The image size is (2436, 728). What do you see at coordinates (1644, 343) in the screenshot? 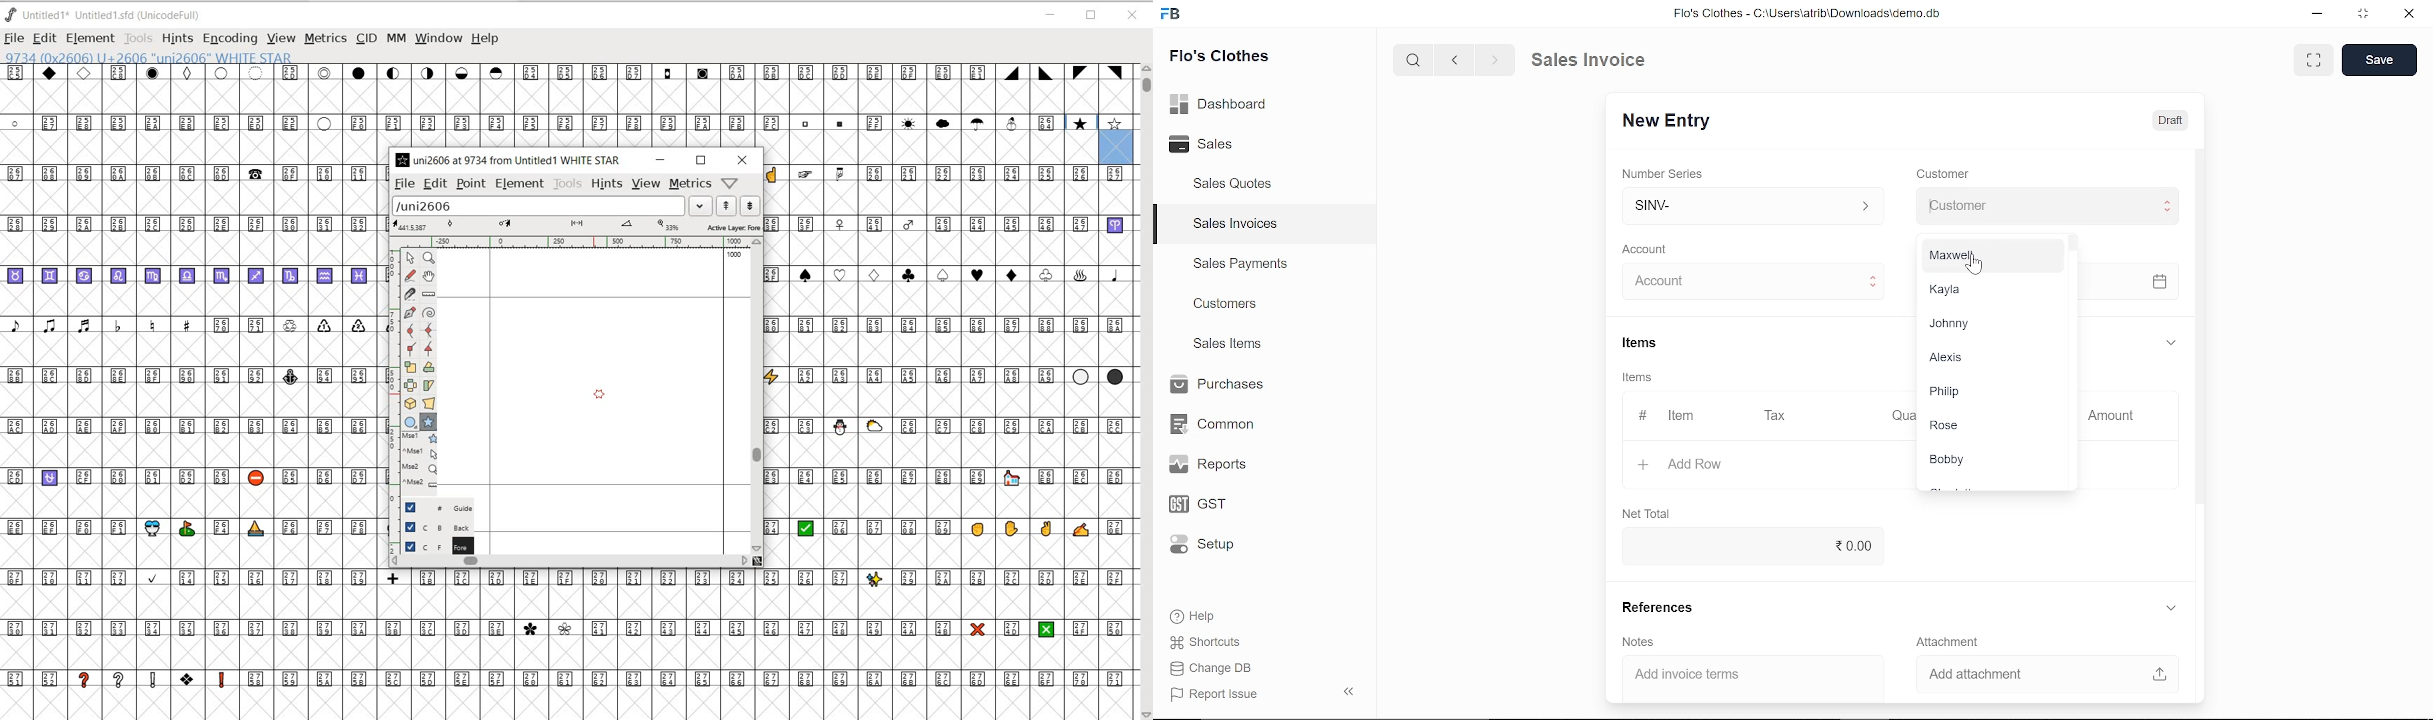
I see `Items` at bounding box center [1644, 343].